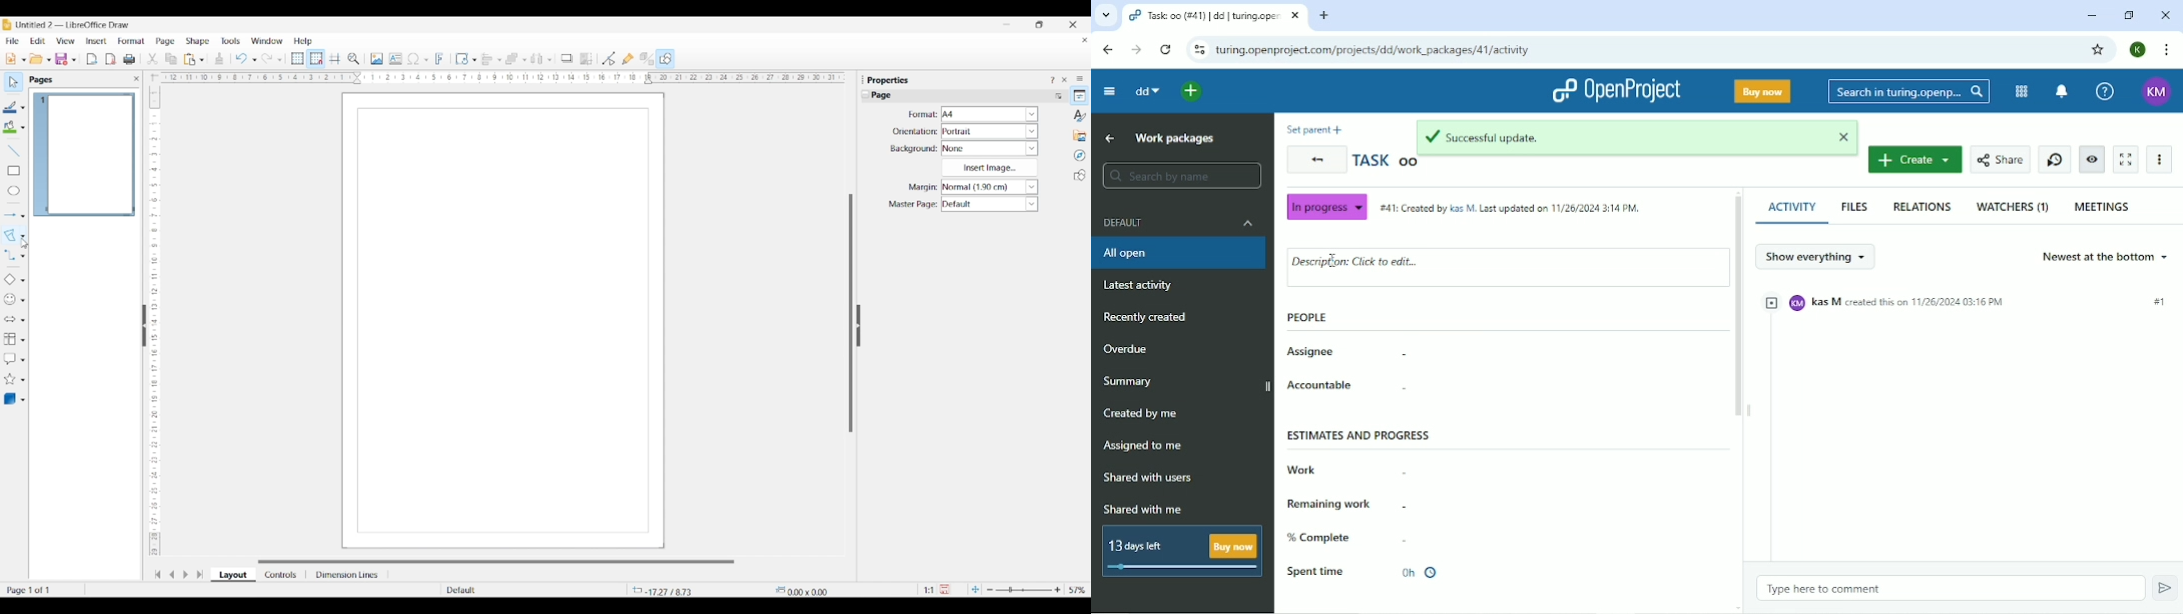 The image size is (2184, 616). I want to click on Move to previous slide, so click(172, 574).